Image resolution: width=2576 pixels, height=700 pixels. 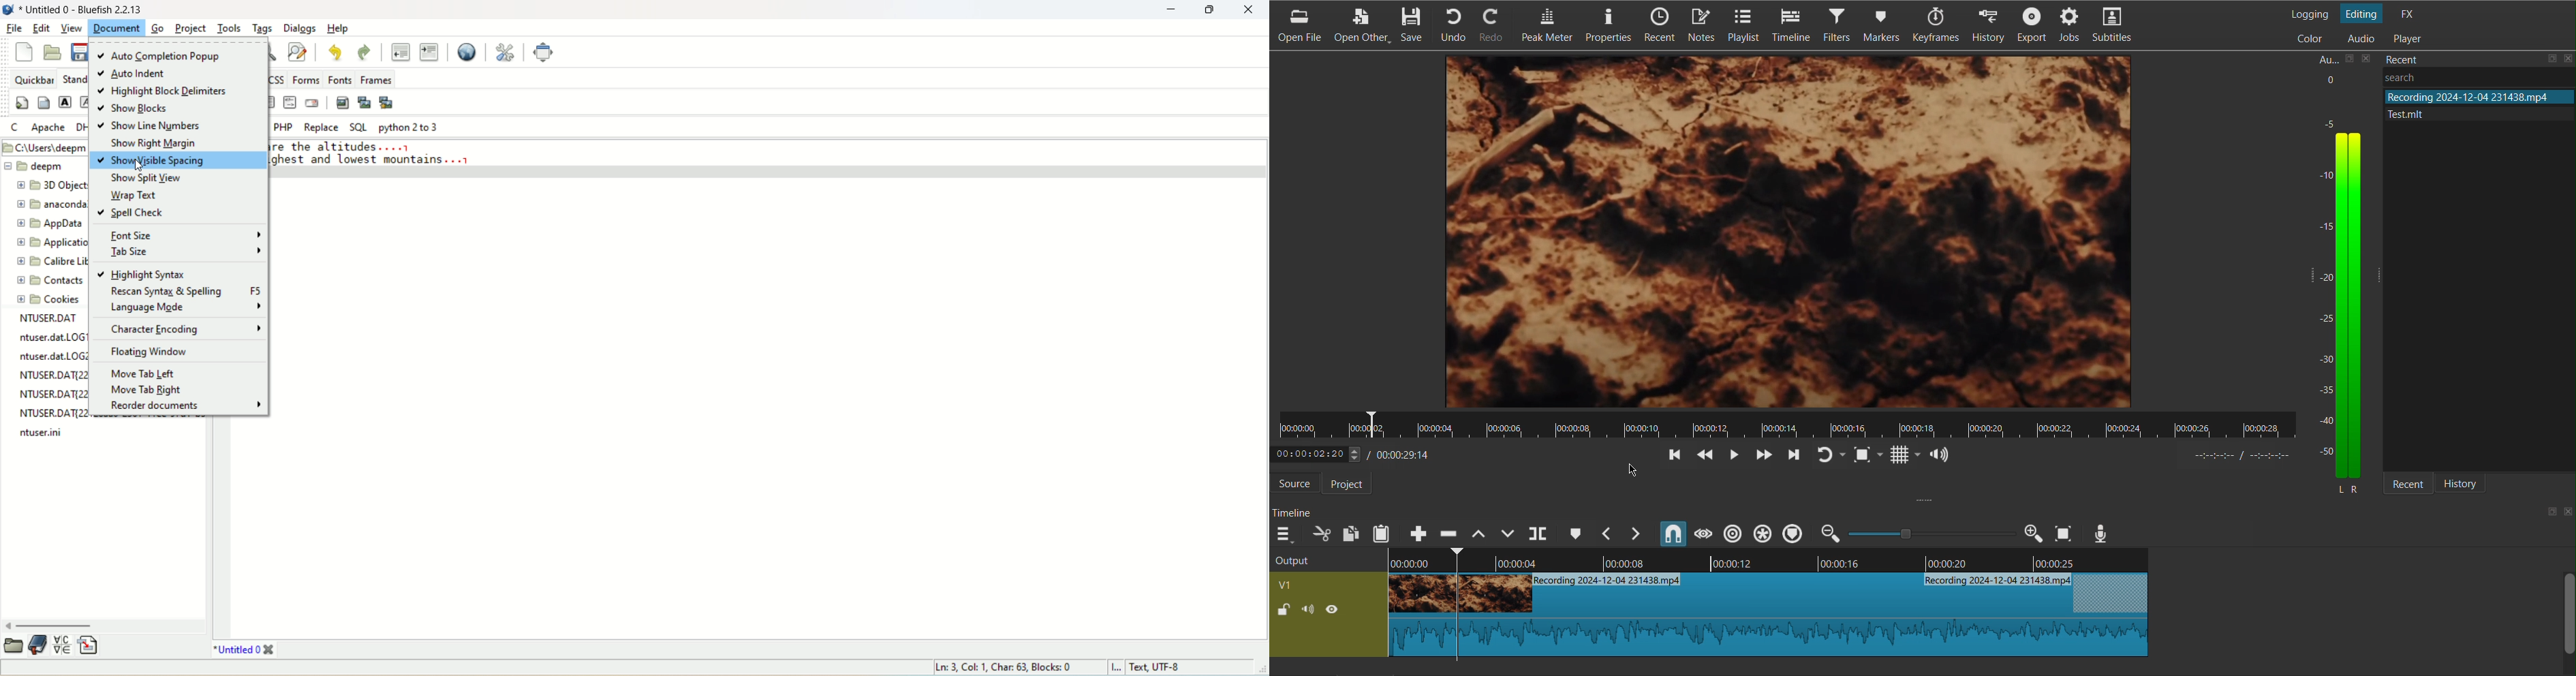 I want to click on Keyframes, so click(x=1934, y=28).